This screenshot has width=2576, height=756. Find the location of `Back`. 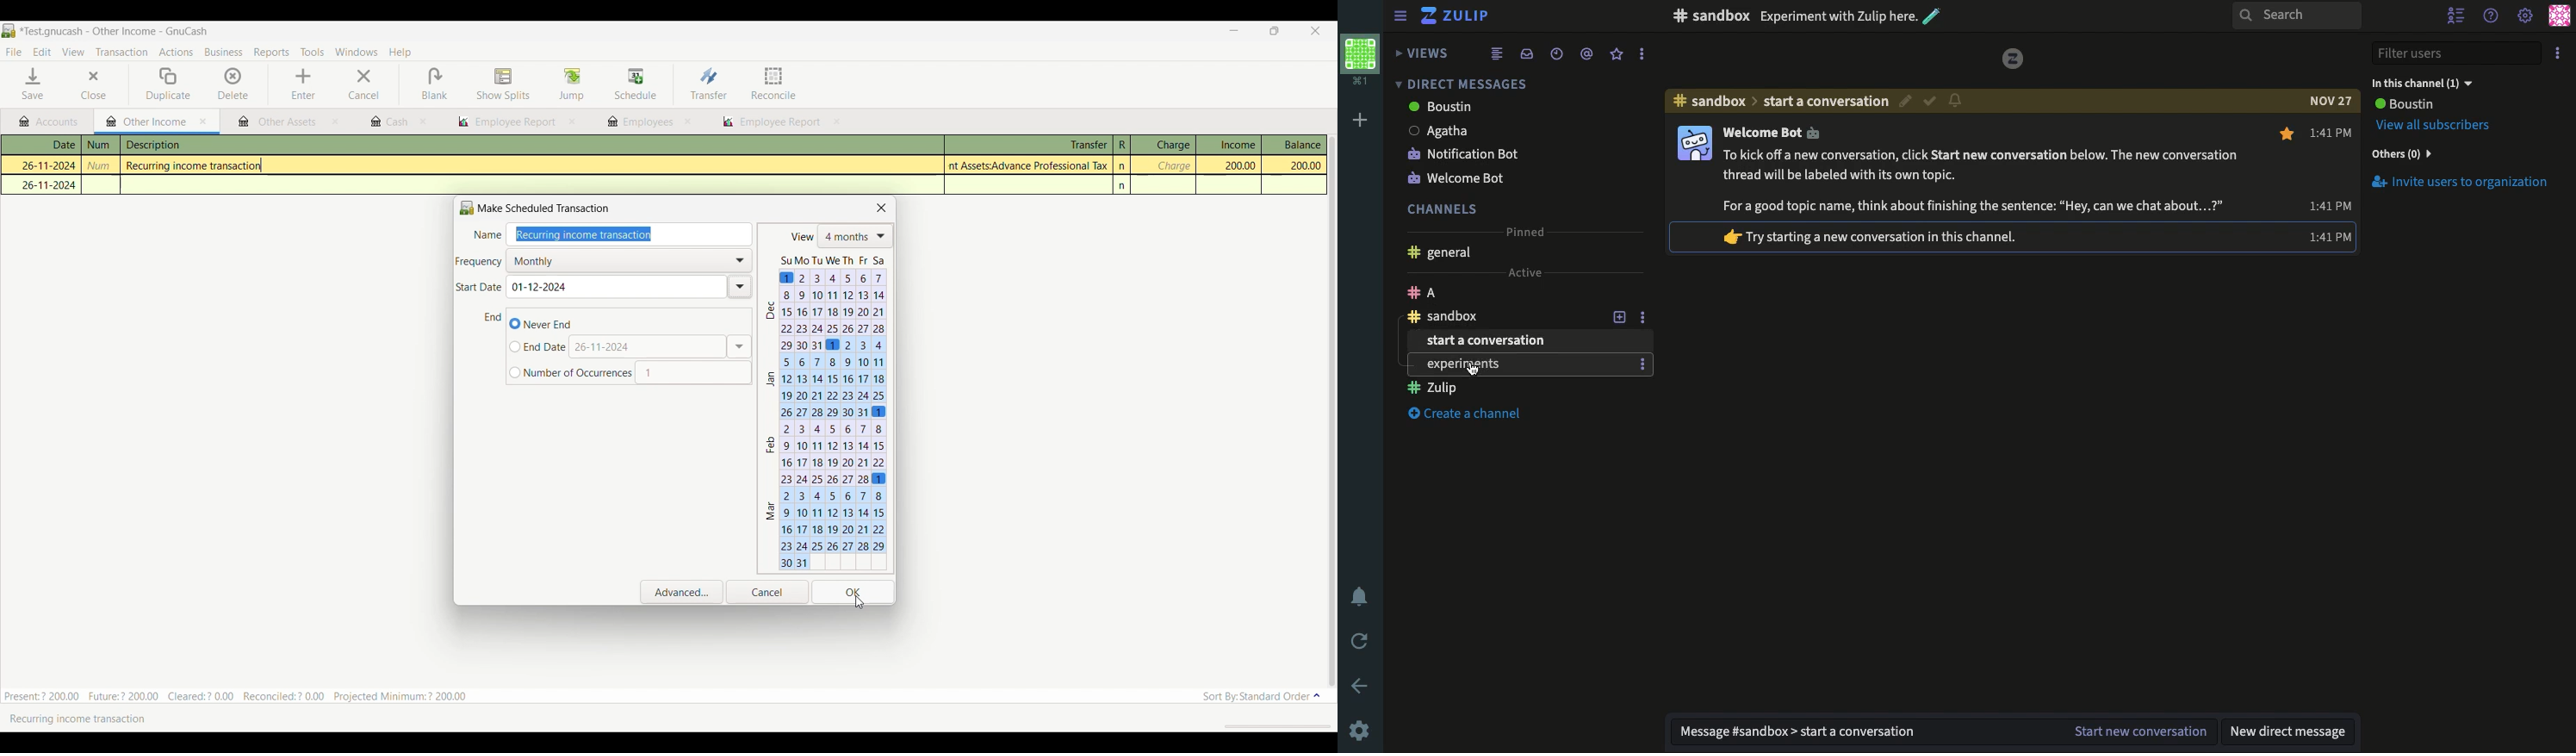

Back is located at coordinates (1362, 686).